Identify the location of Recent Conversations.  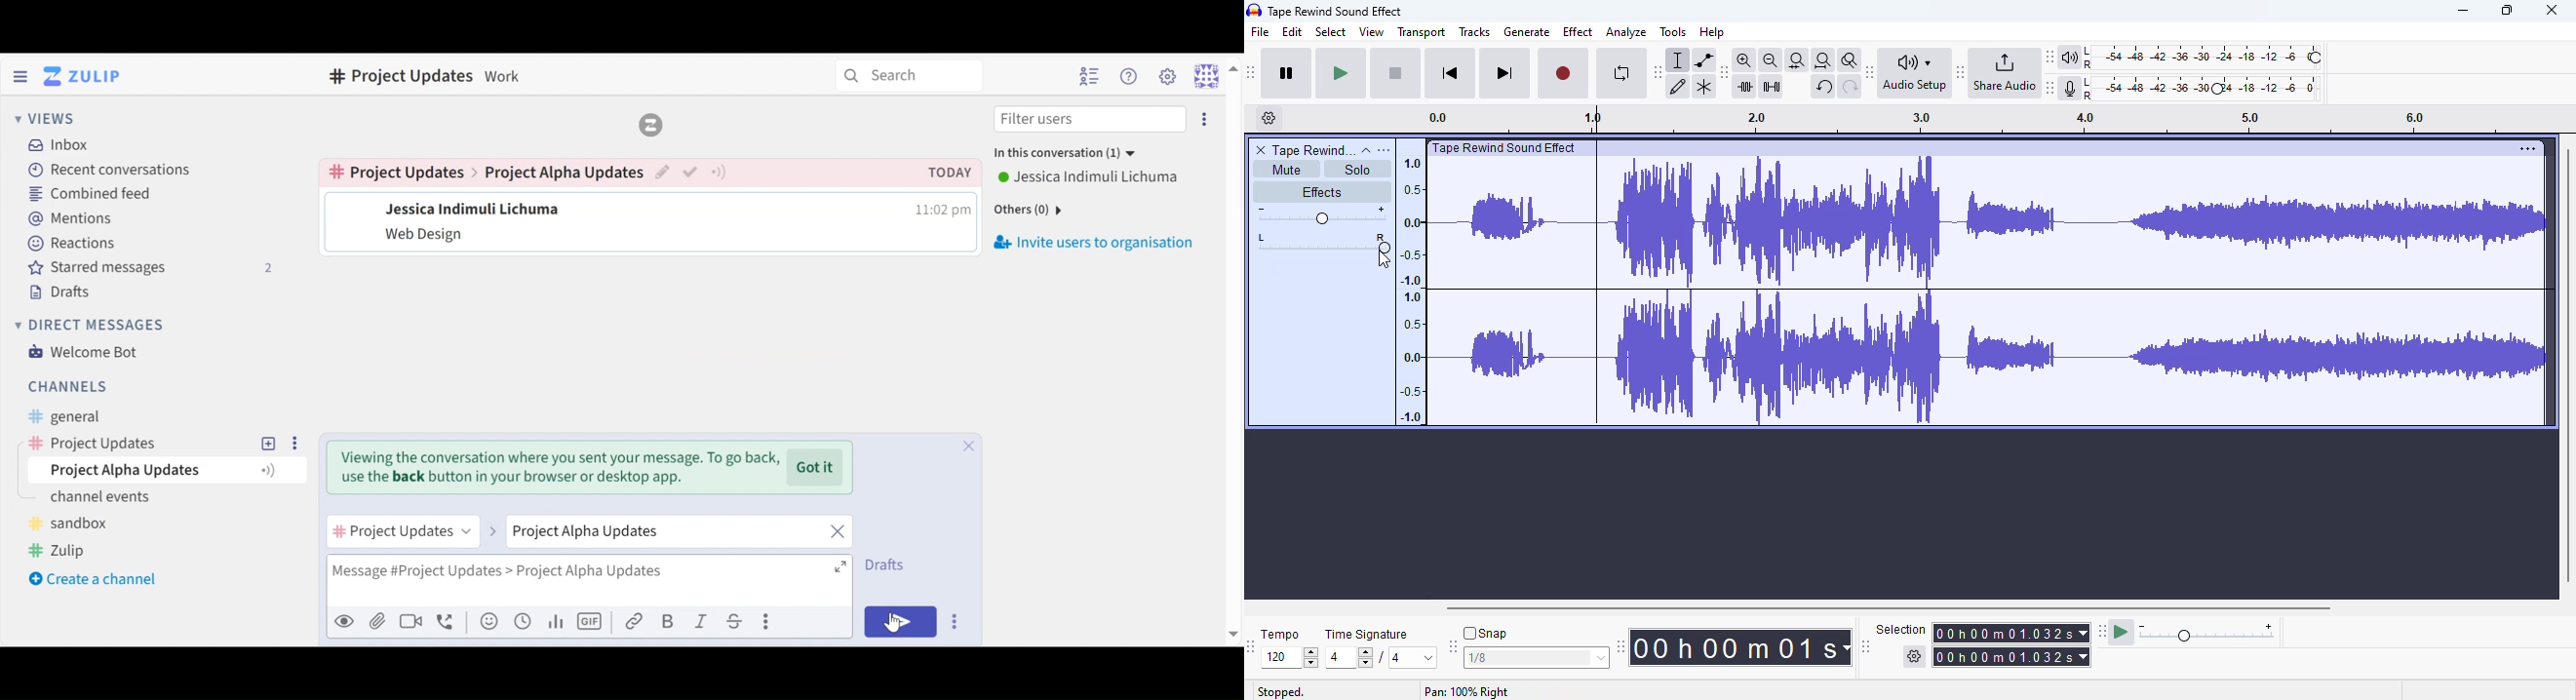
(111, 170).